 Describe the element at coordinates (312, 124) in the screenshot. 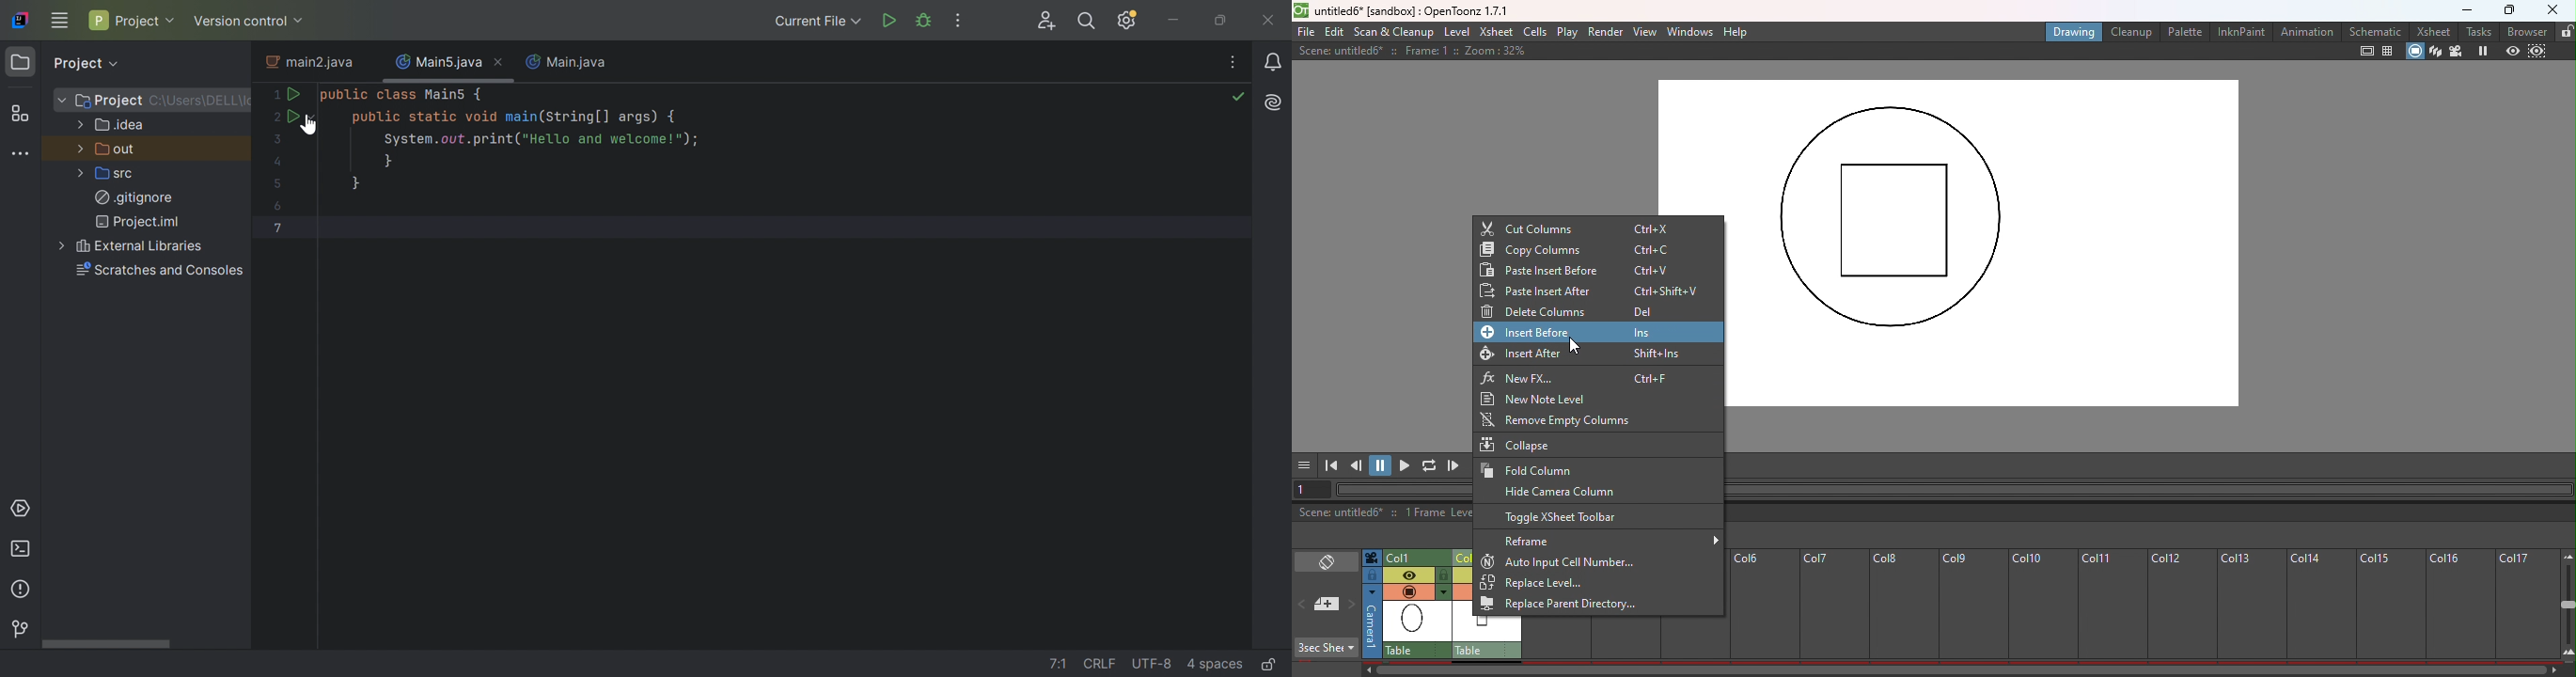

I see `Cursor` at that location.